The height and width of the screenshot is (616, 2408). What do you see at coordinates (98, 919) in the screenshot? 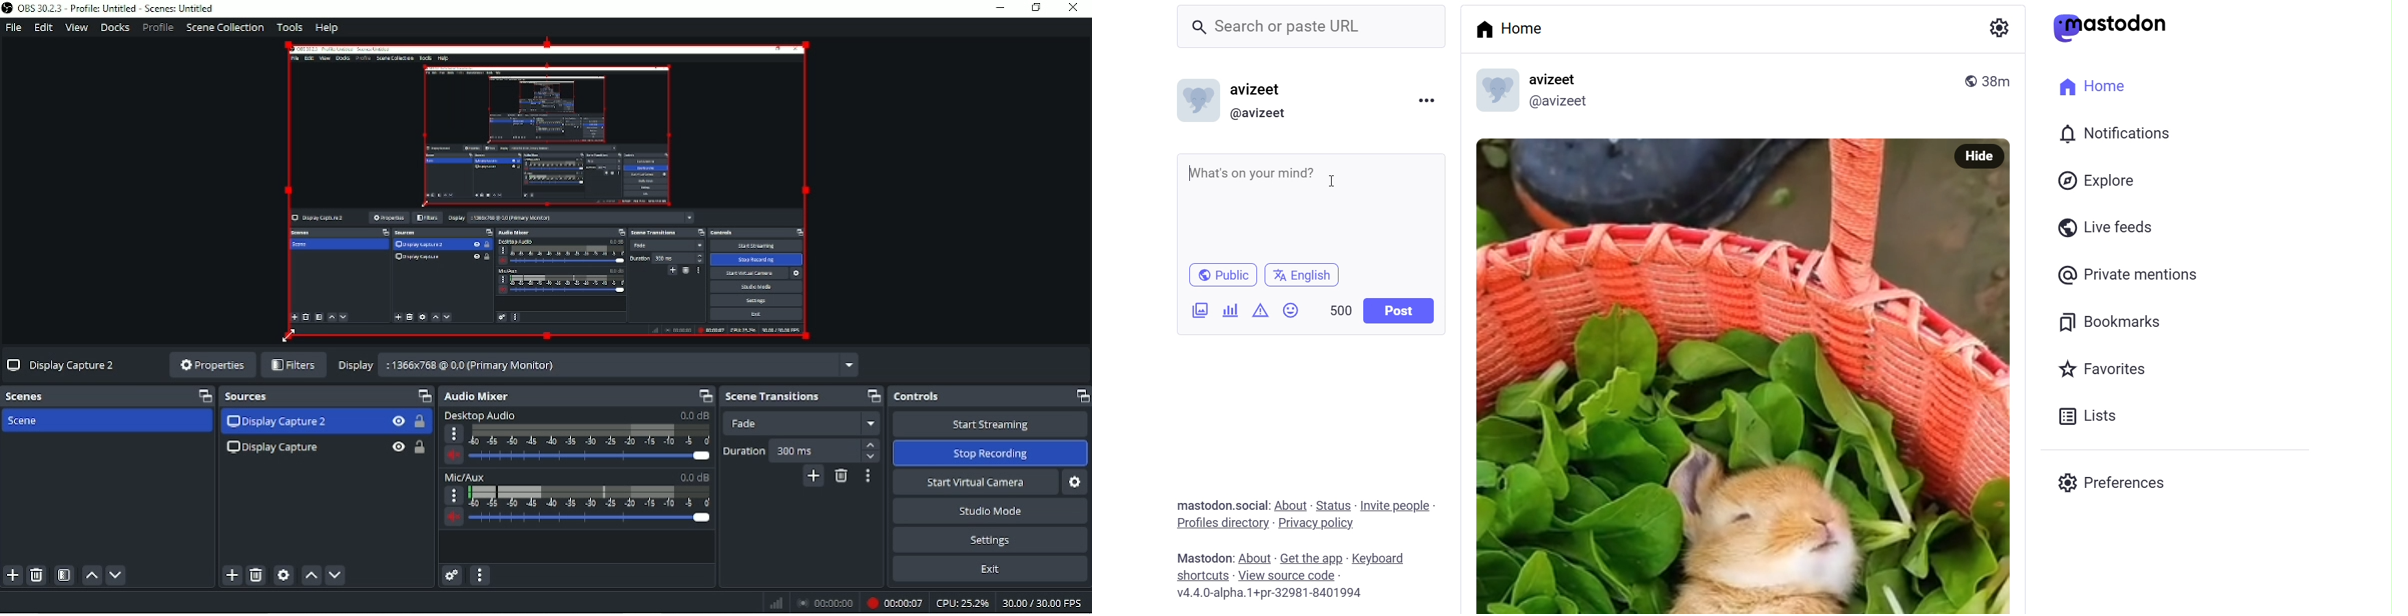
I see `` at bounding box center [98, 919].